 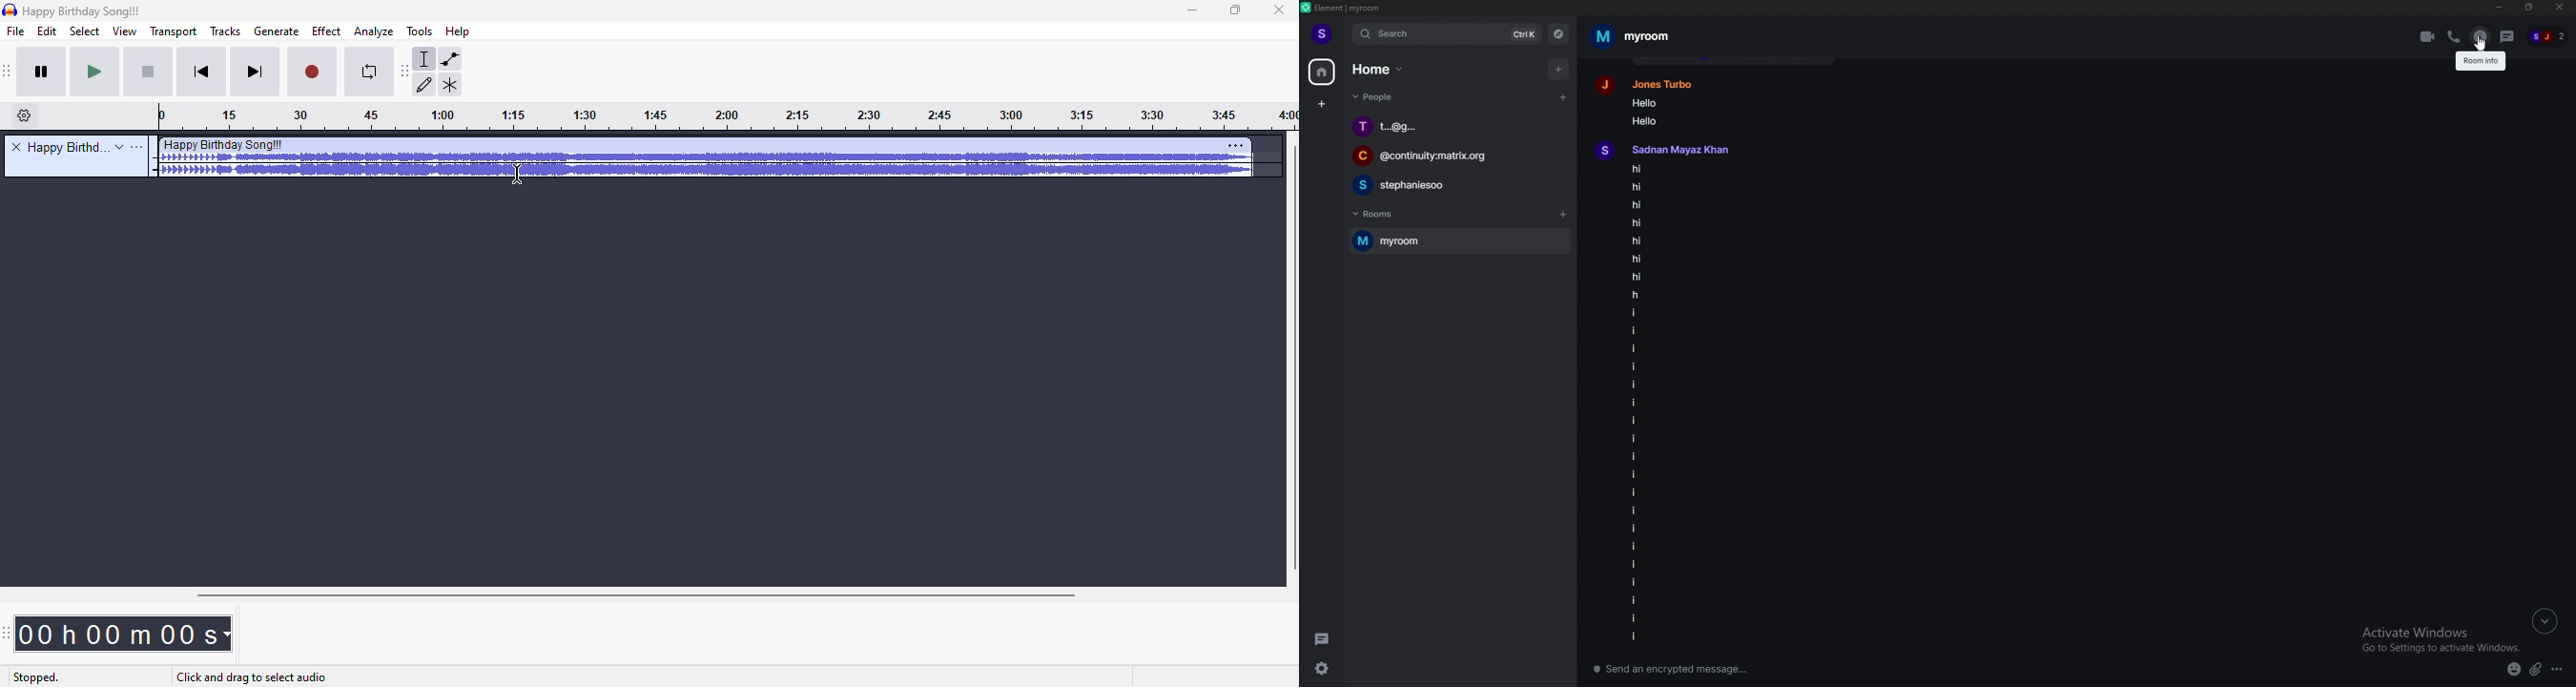 What do you see at coordinates (1449, 33) in the screenshot?
I see `search` at bounding box center [1449, 33].